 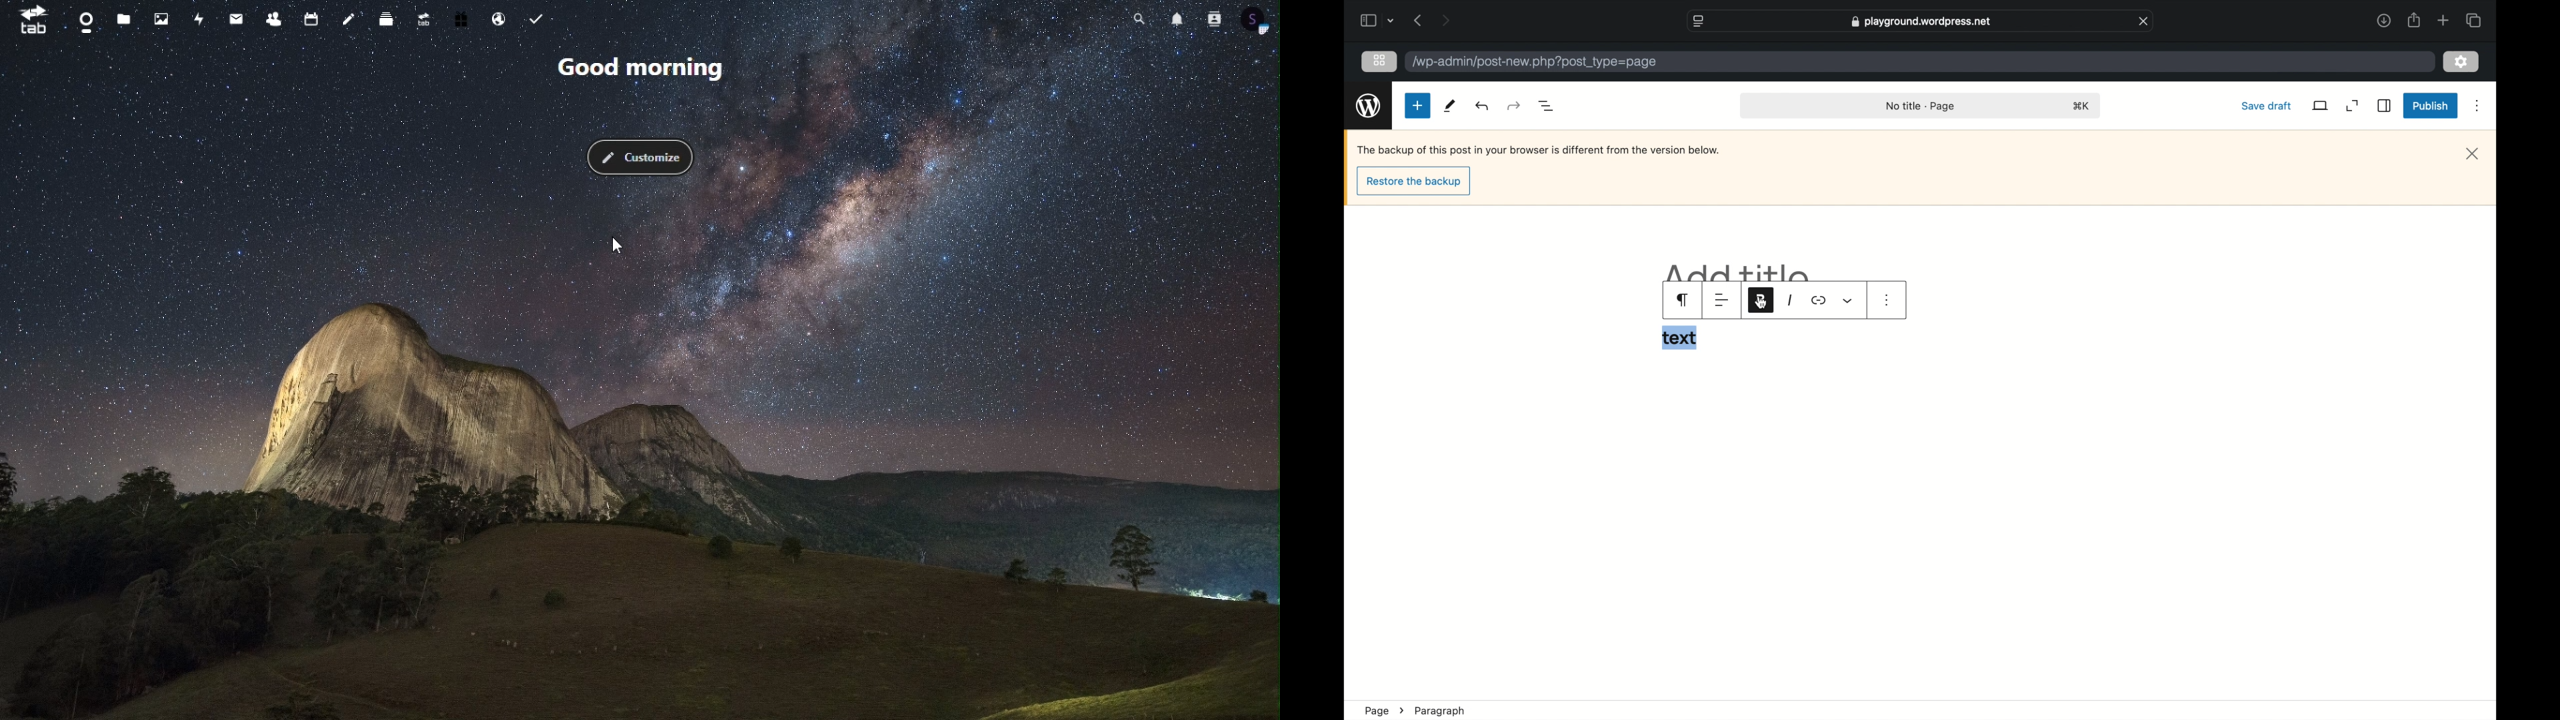 What do you see at coordinates (2479, 106) in the screenshot?
I see `more options` at bounding box center [2479, 106].